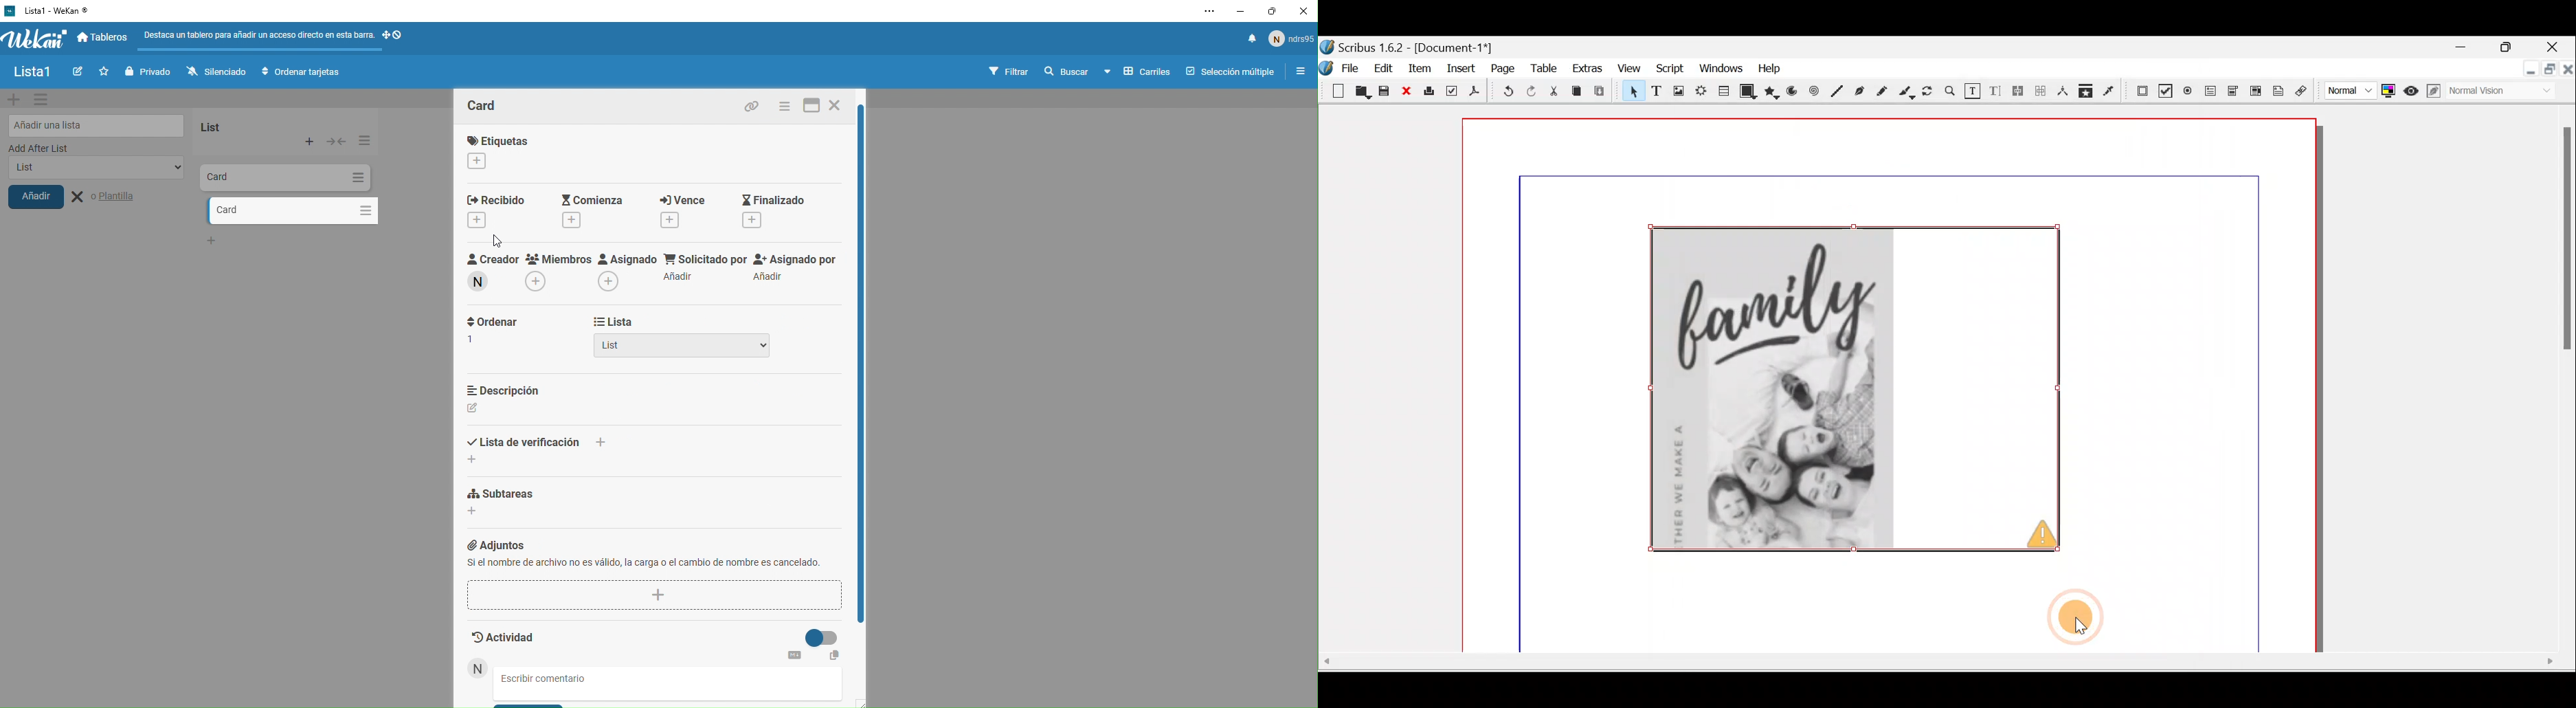  Describe the element at coordinates (14, 99) in the screenshot. I see `add new ` at that location.